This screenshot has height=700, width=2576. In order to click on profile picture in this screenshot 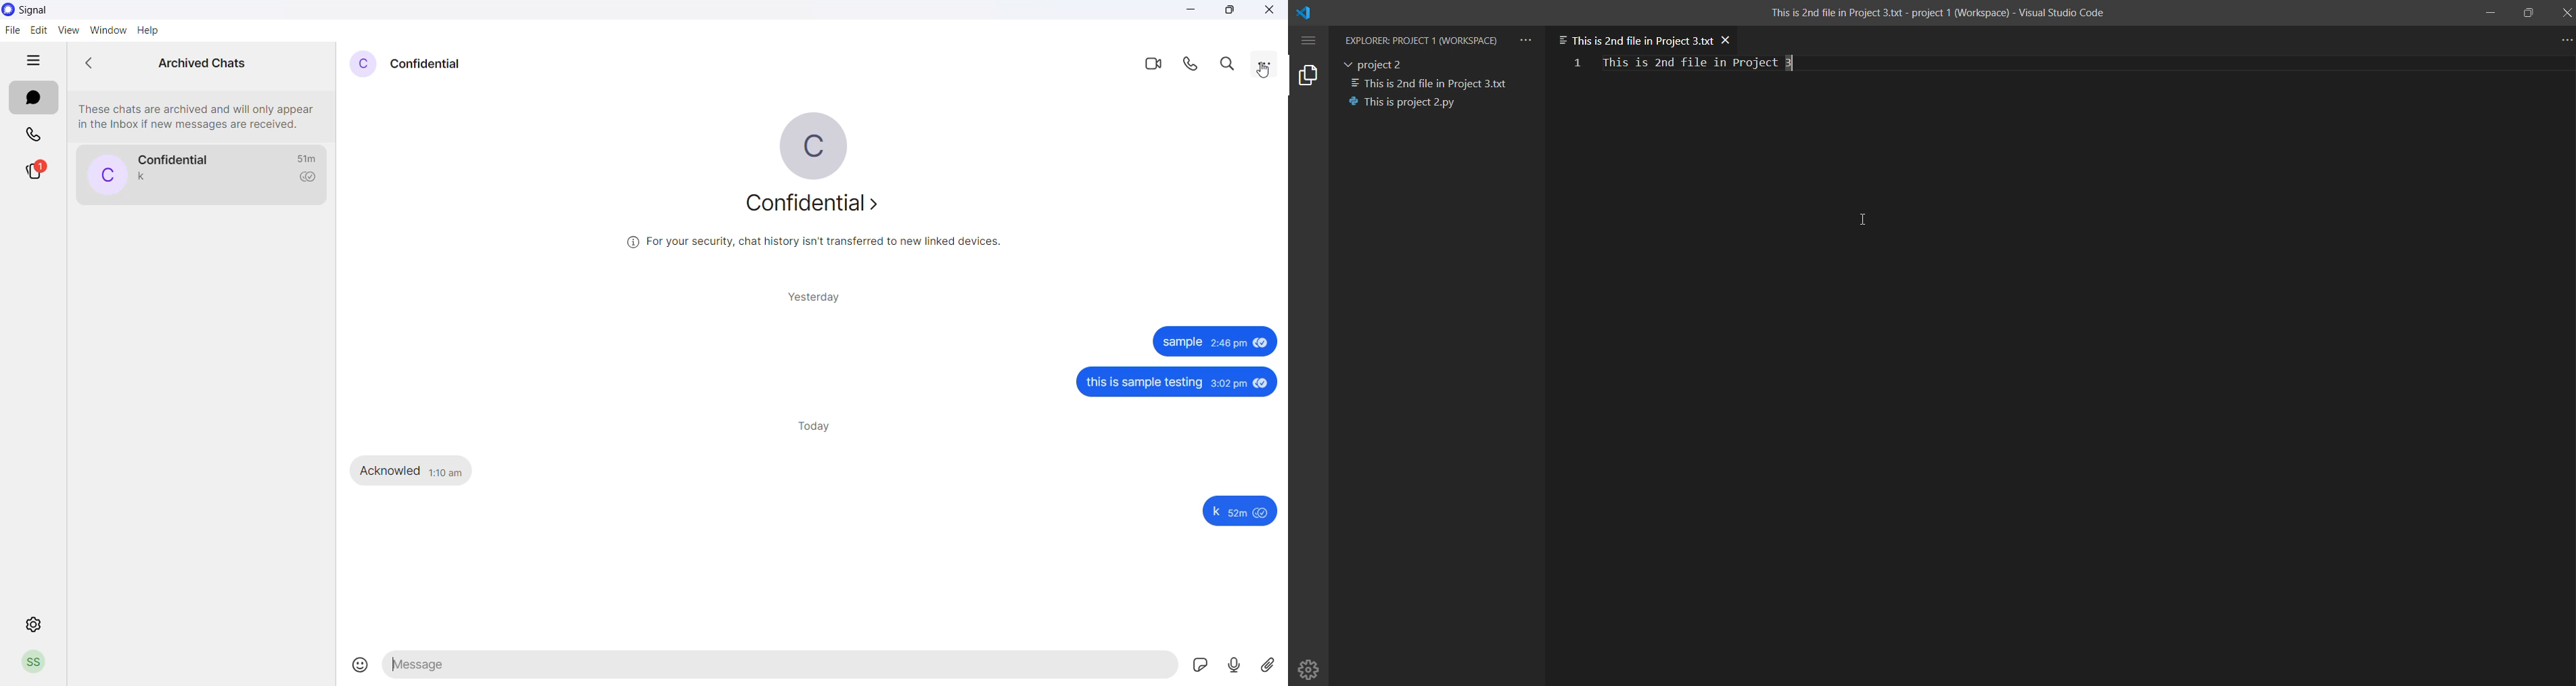, I will do `click(363, 63)`.